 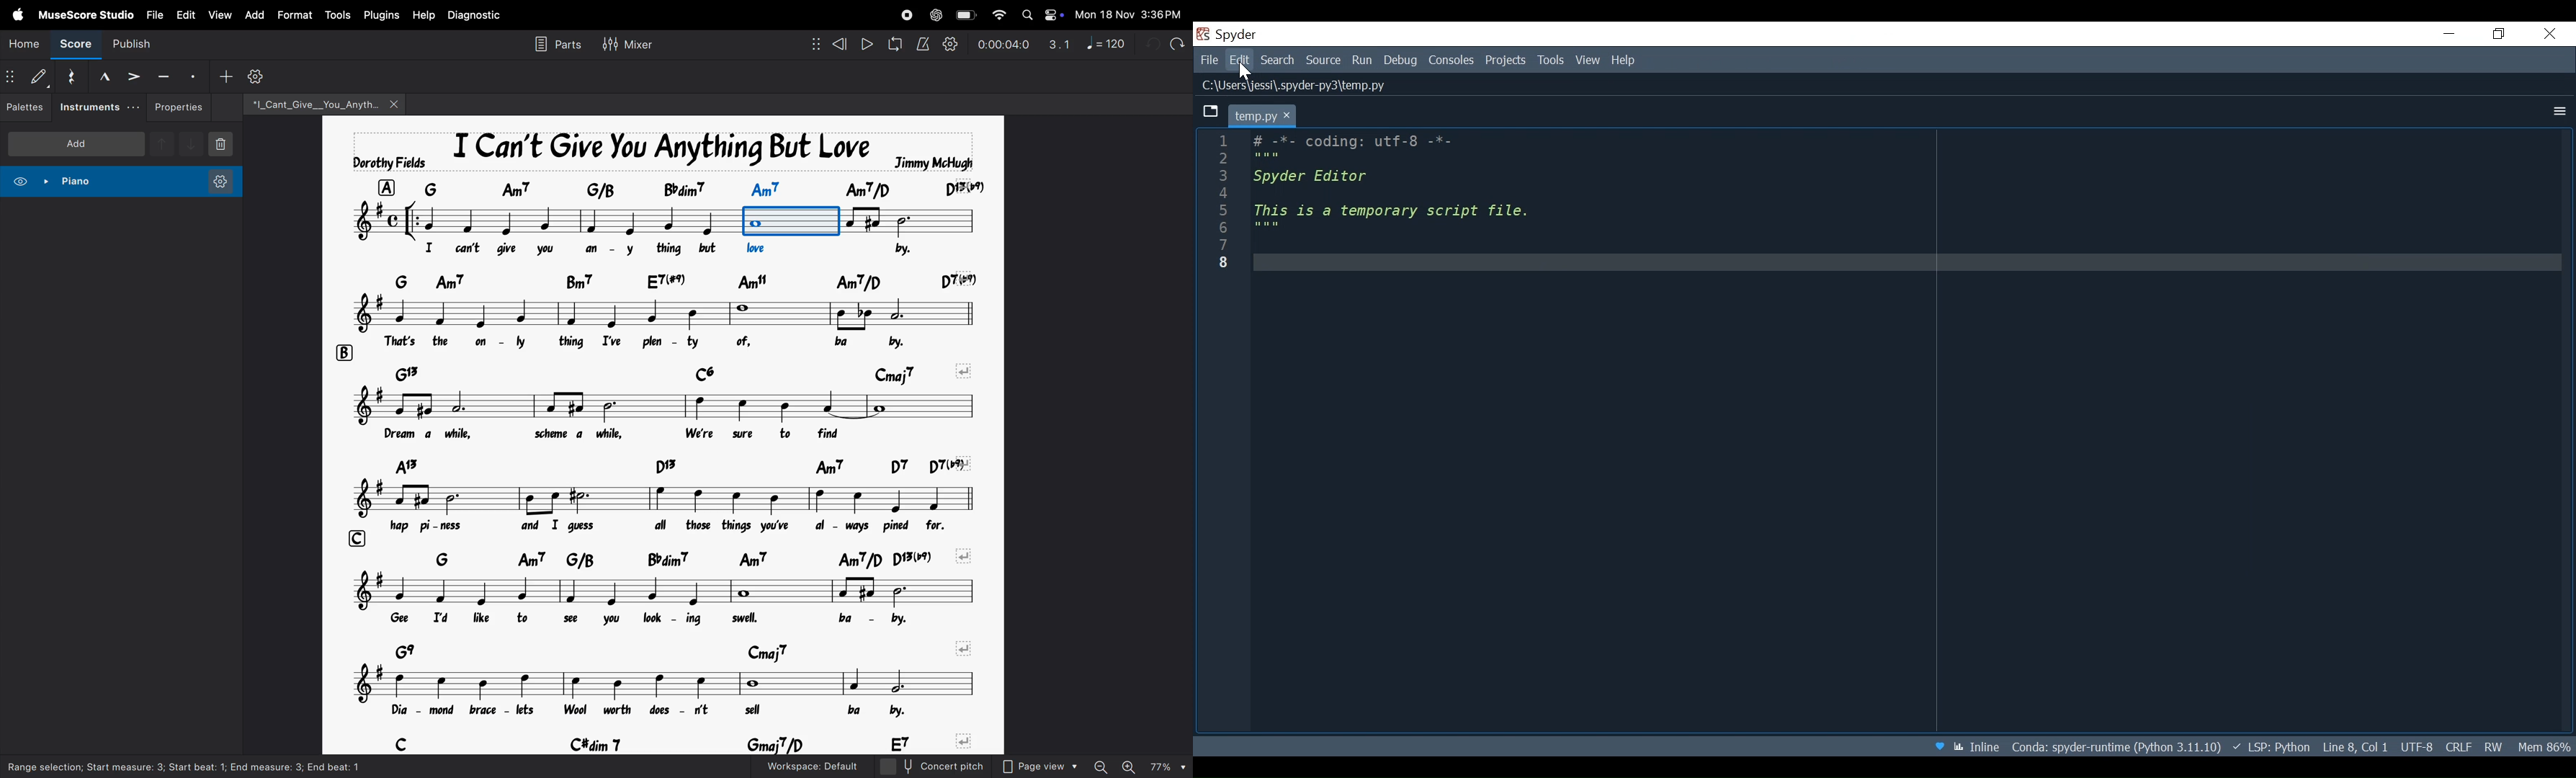 I want to click on Current tab, so click(x=1253, y=115).